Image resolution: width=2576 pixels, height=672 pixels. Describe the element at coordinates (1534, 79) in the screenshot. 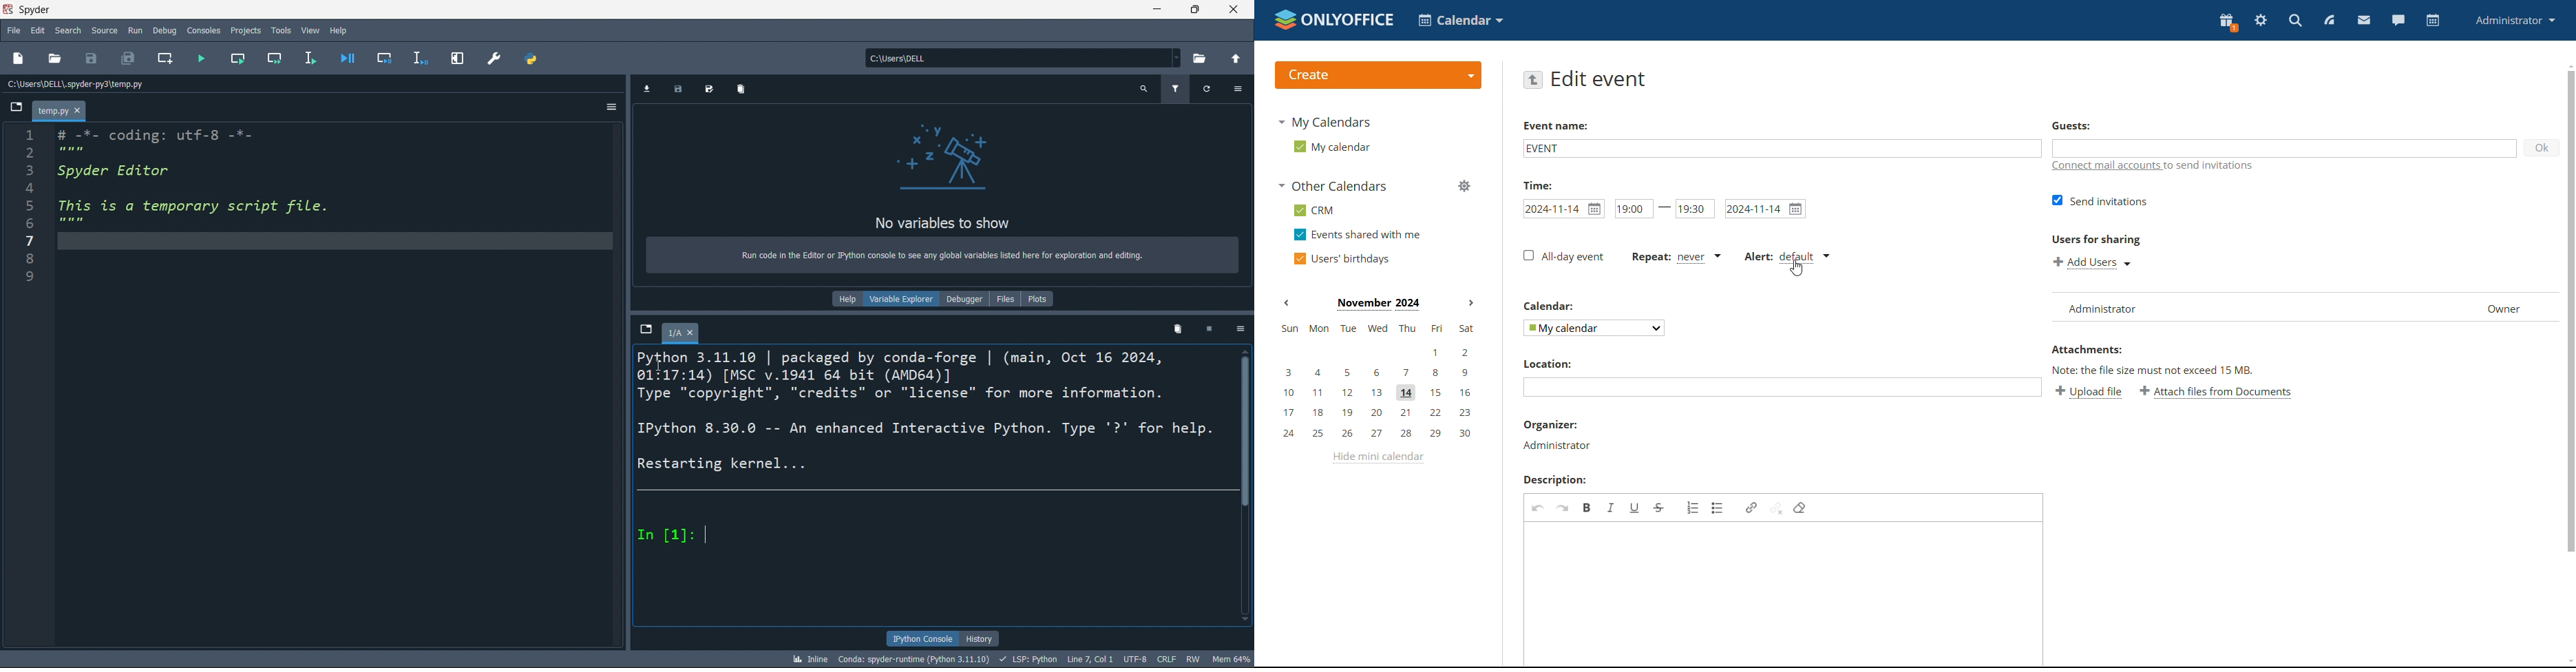

I see `go back` at that location.